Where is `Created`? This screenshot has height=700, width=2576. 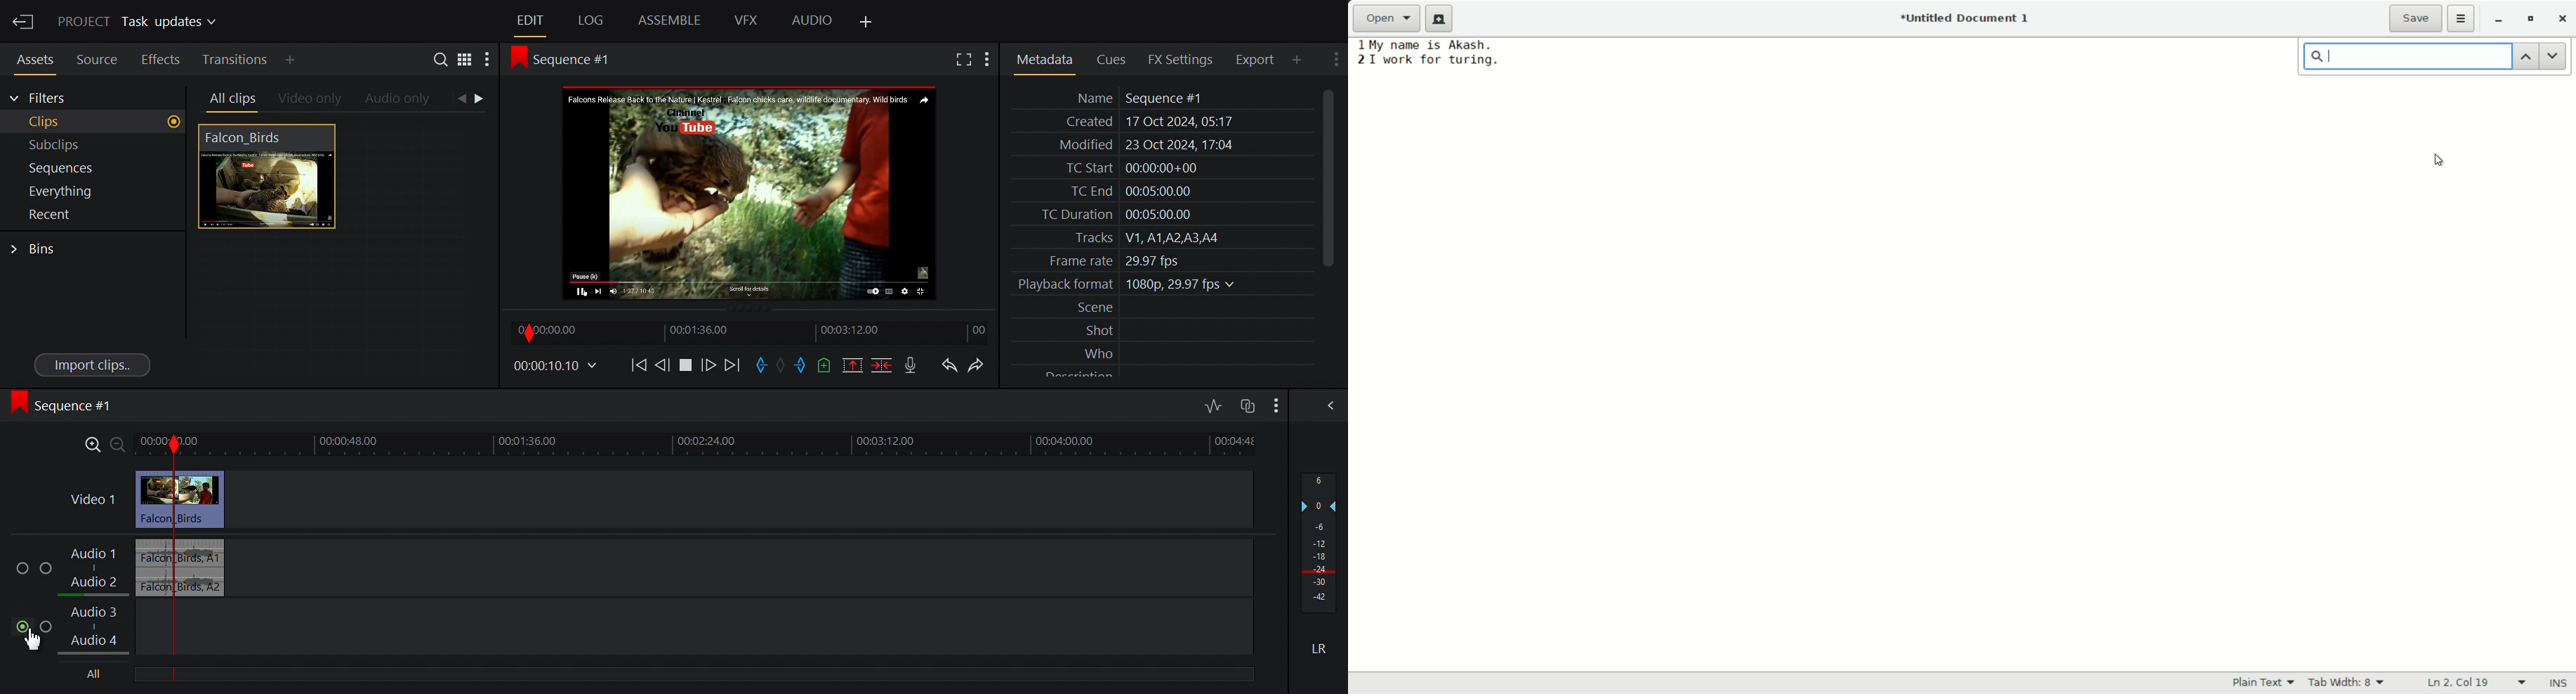
Created is located at coordinates (1159, 122).